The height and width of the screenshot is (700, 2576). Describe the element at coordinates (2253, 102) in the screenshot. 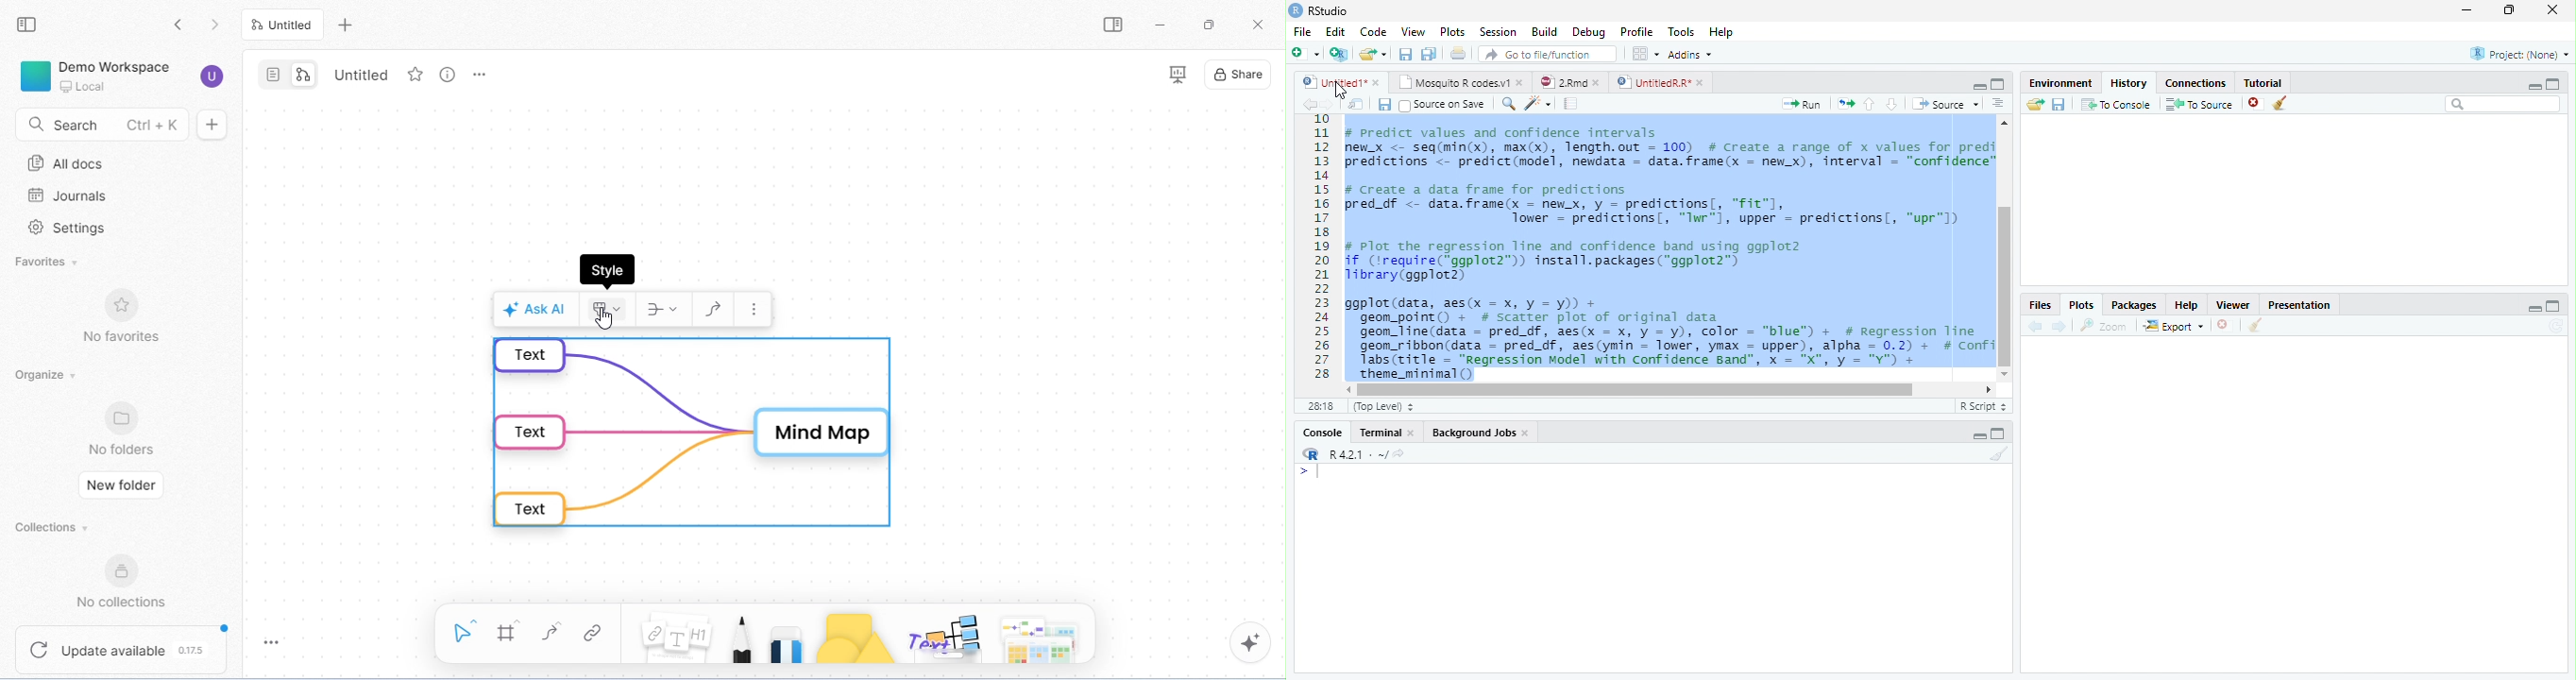

I see `delete ` at that location.